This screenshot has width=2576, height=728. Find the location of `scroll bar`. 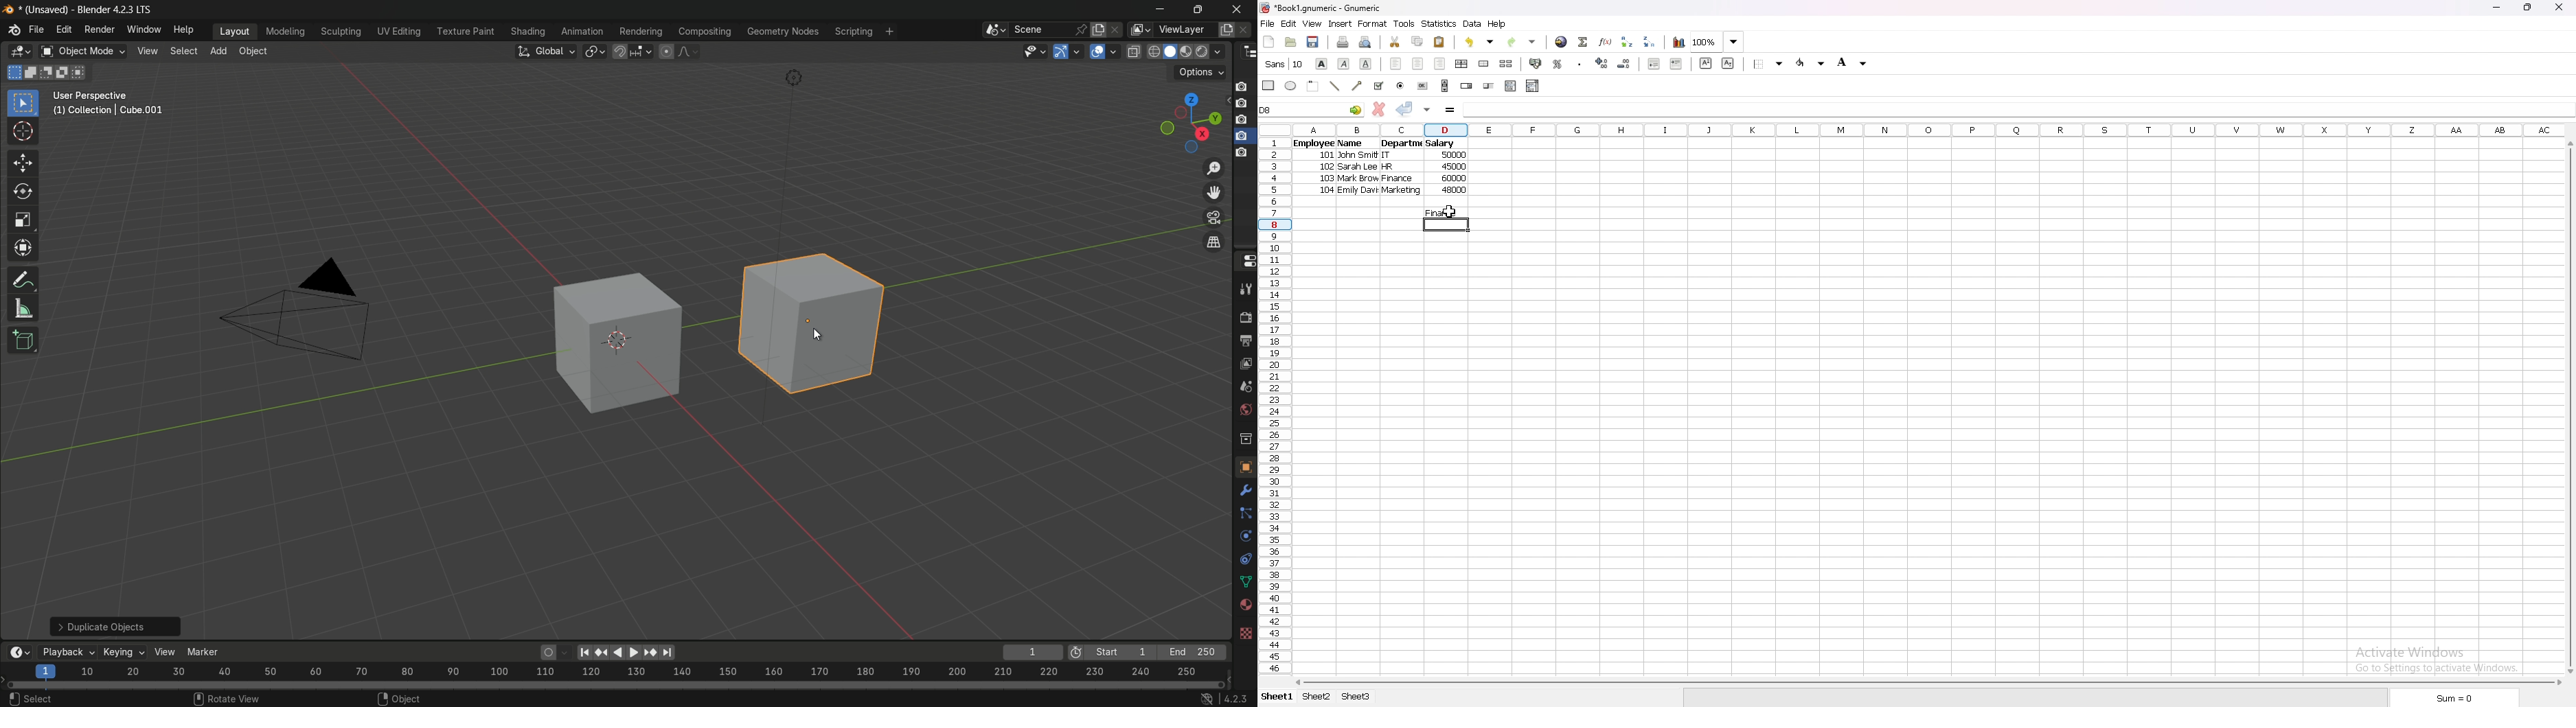

scroll bar is located at coordinates (1445, 86).